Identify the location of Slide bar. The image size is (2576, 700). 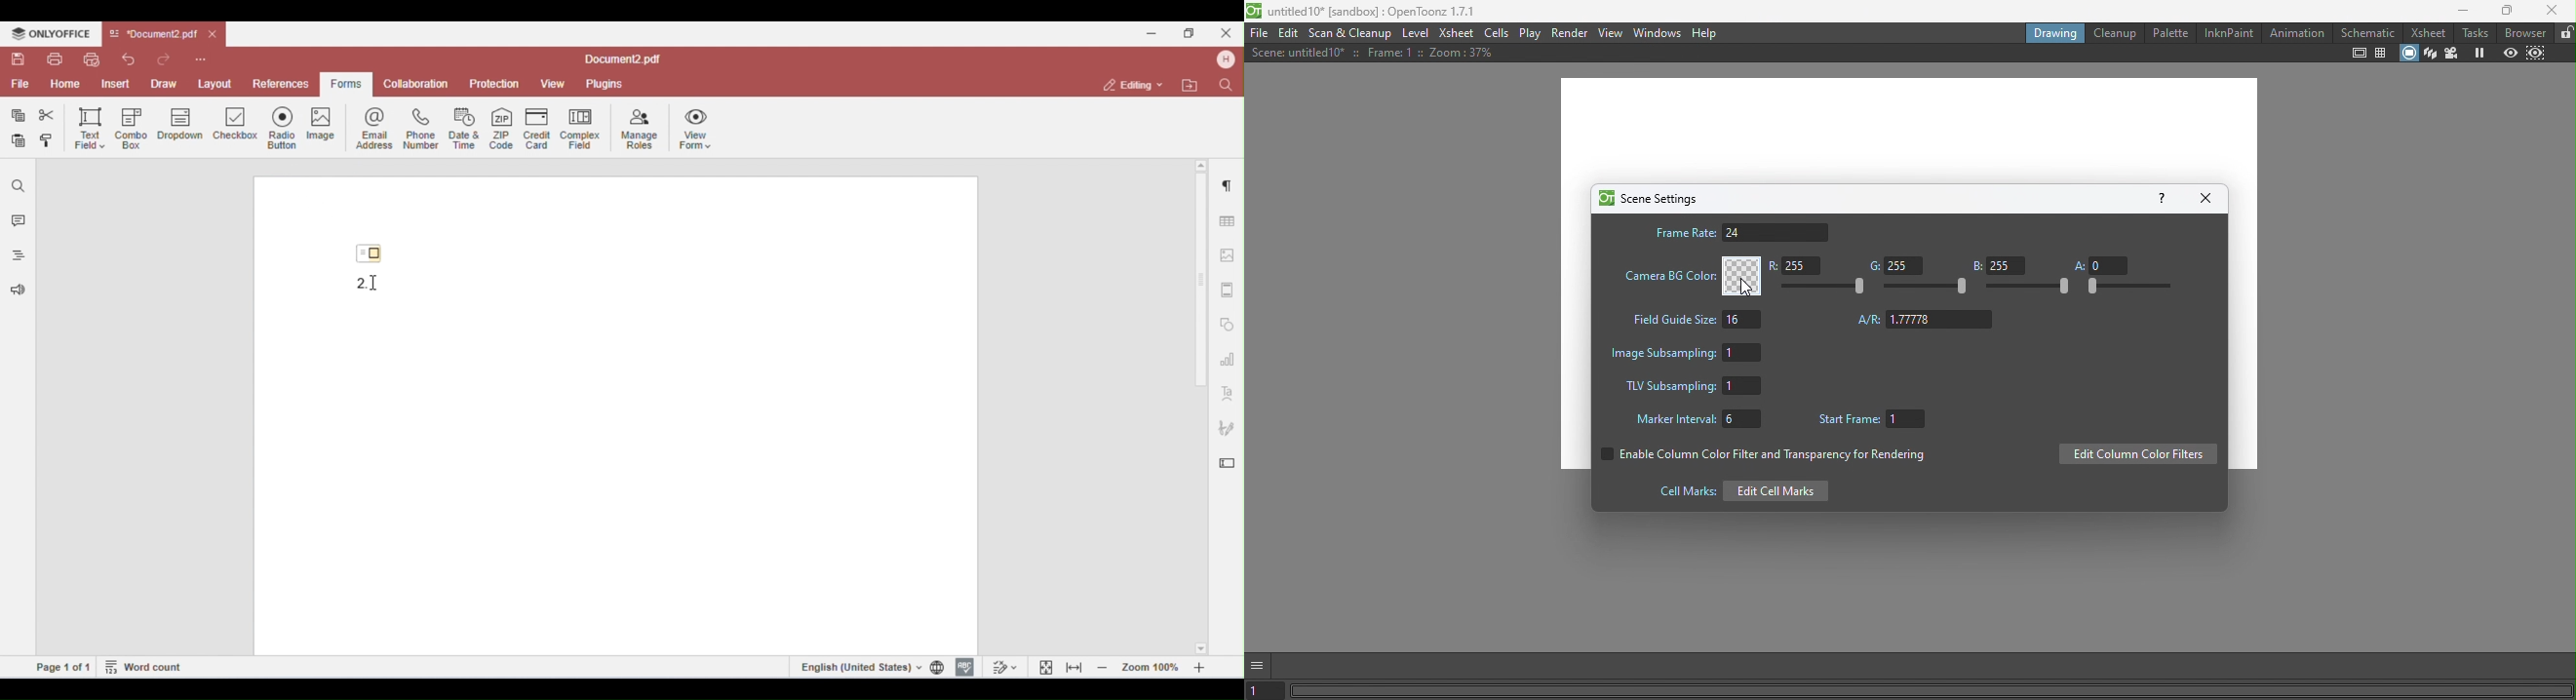
(2127, 287).